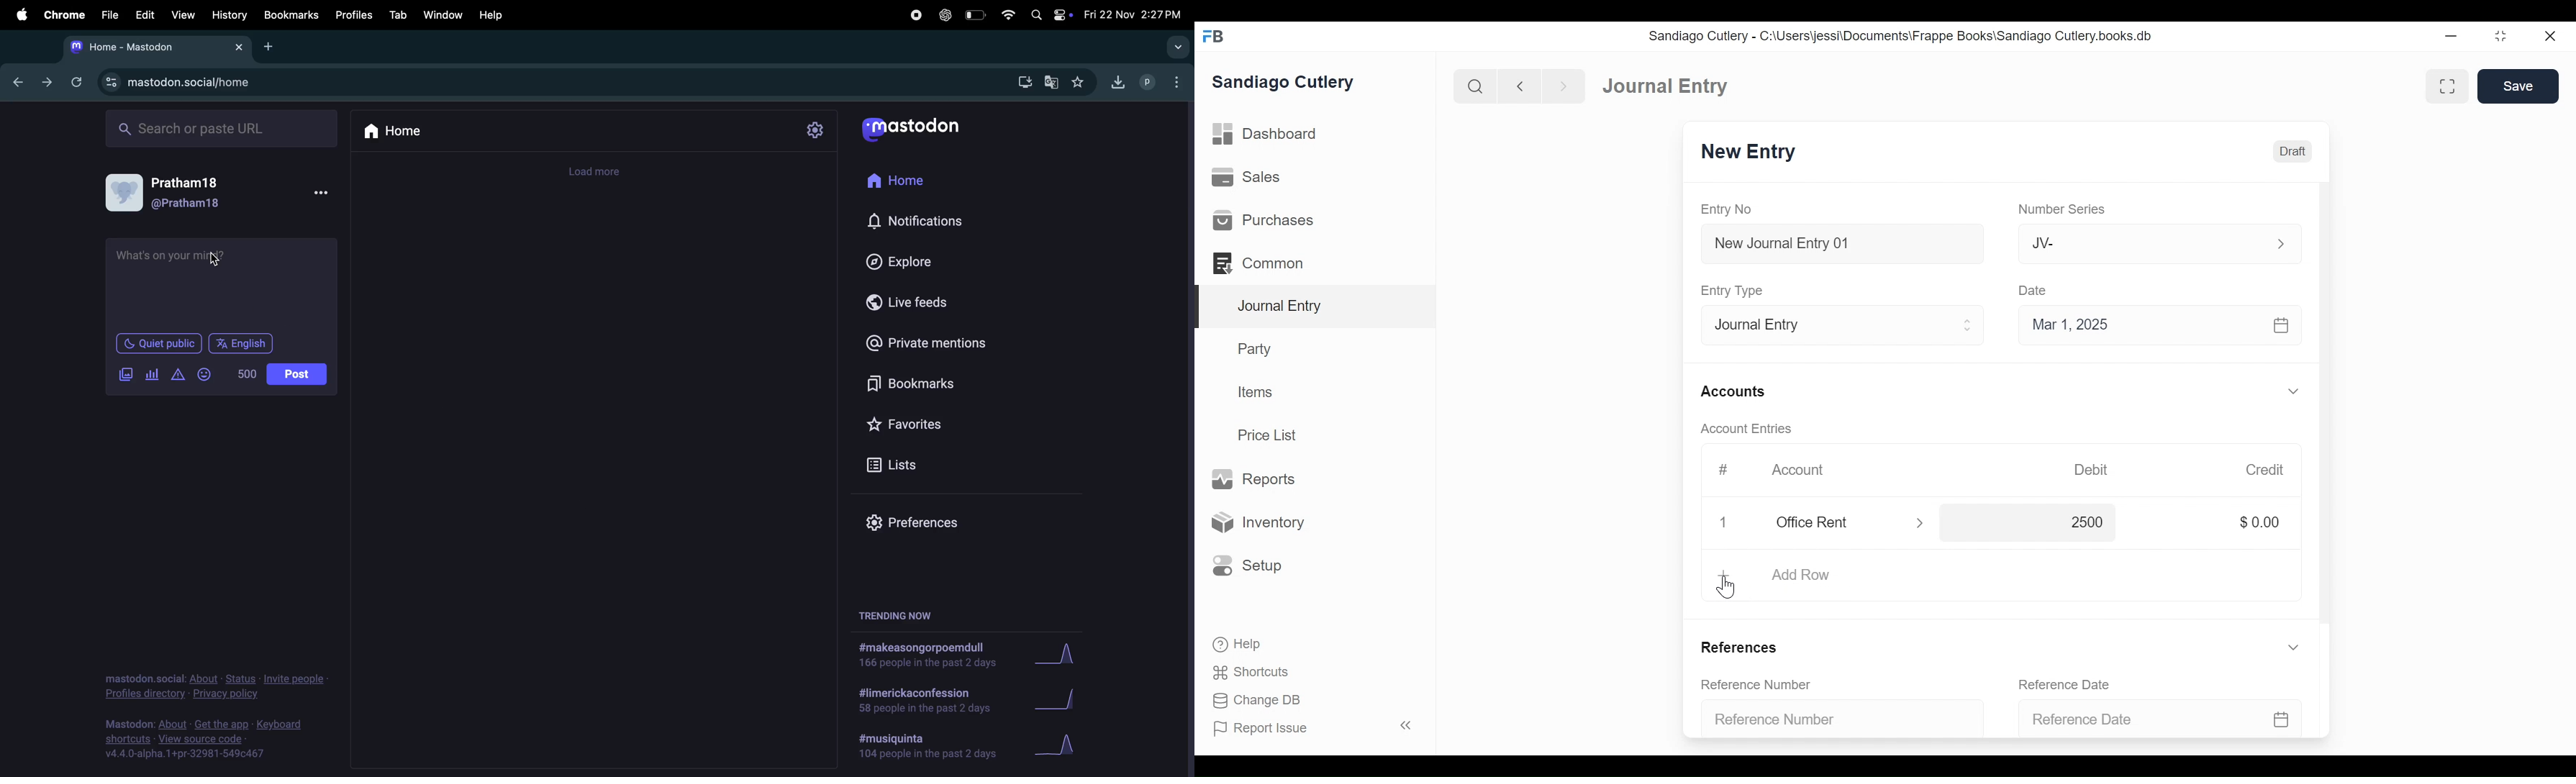 The image size is (2576, 784). Describe the element at coordinates (2323, 404) in the screenshot. I see `scrollbar` at that location.